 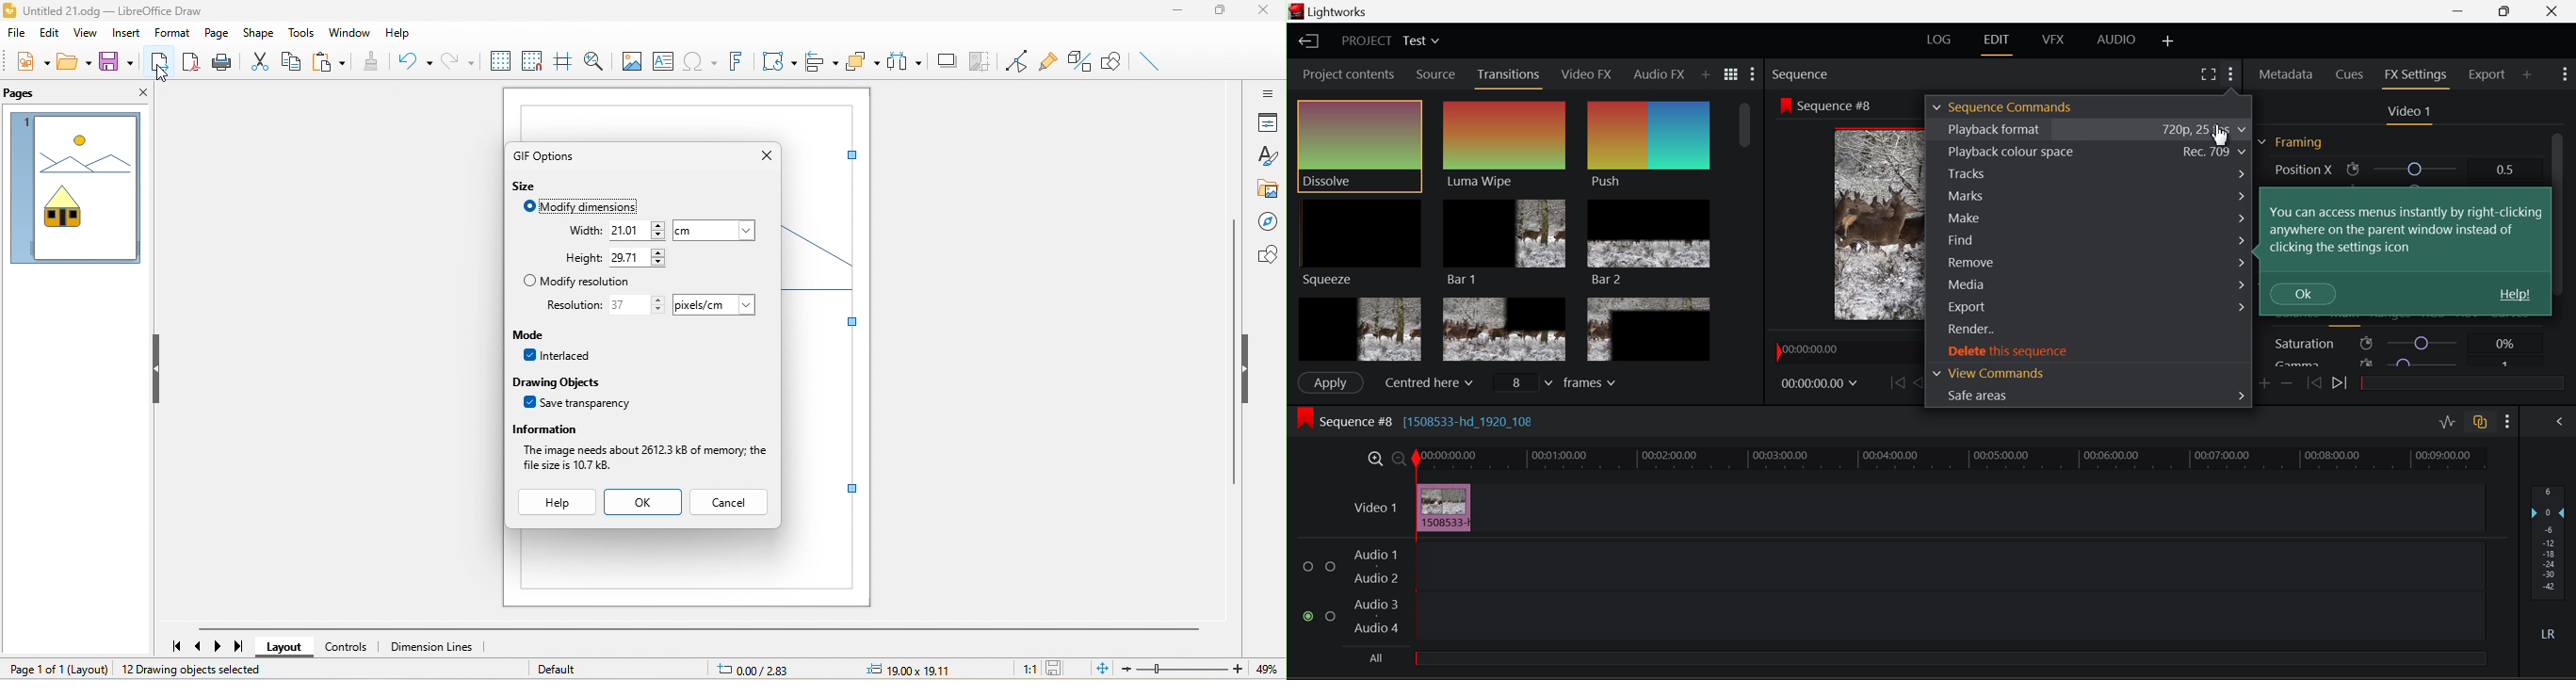 What do you see at coordinates (223, 60) in the screenshot?
I see `print` at bounding box center [223, 60].